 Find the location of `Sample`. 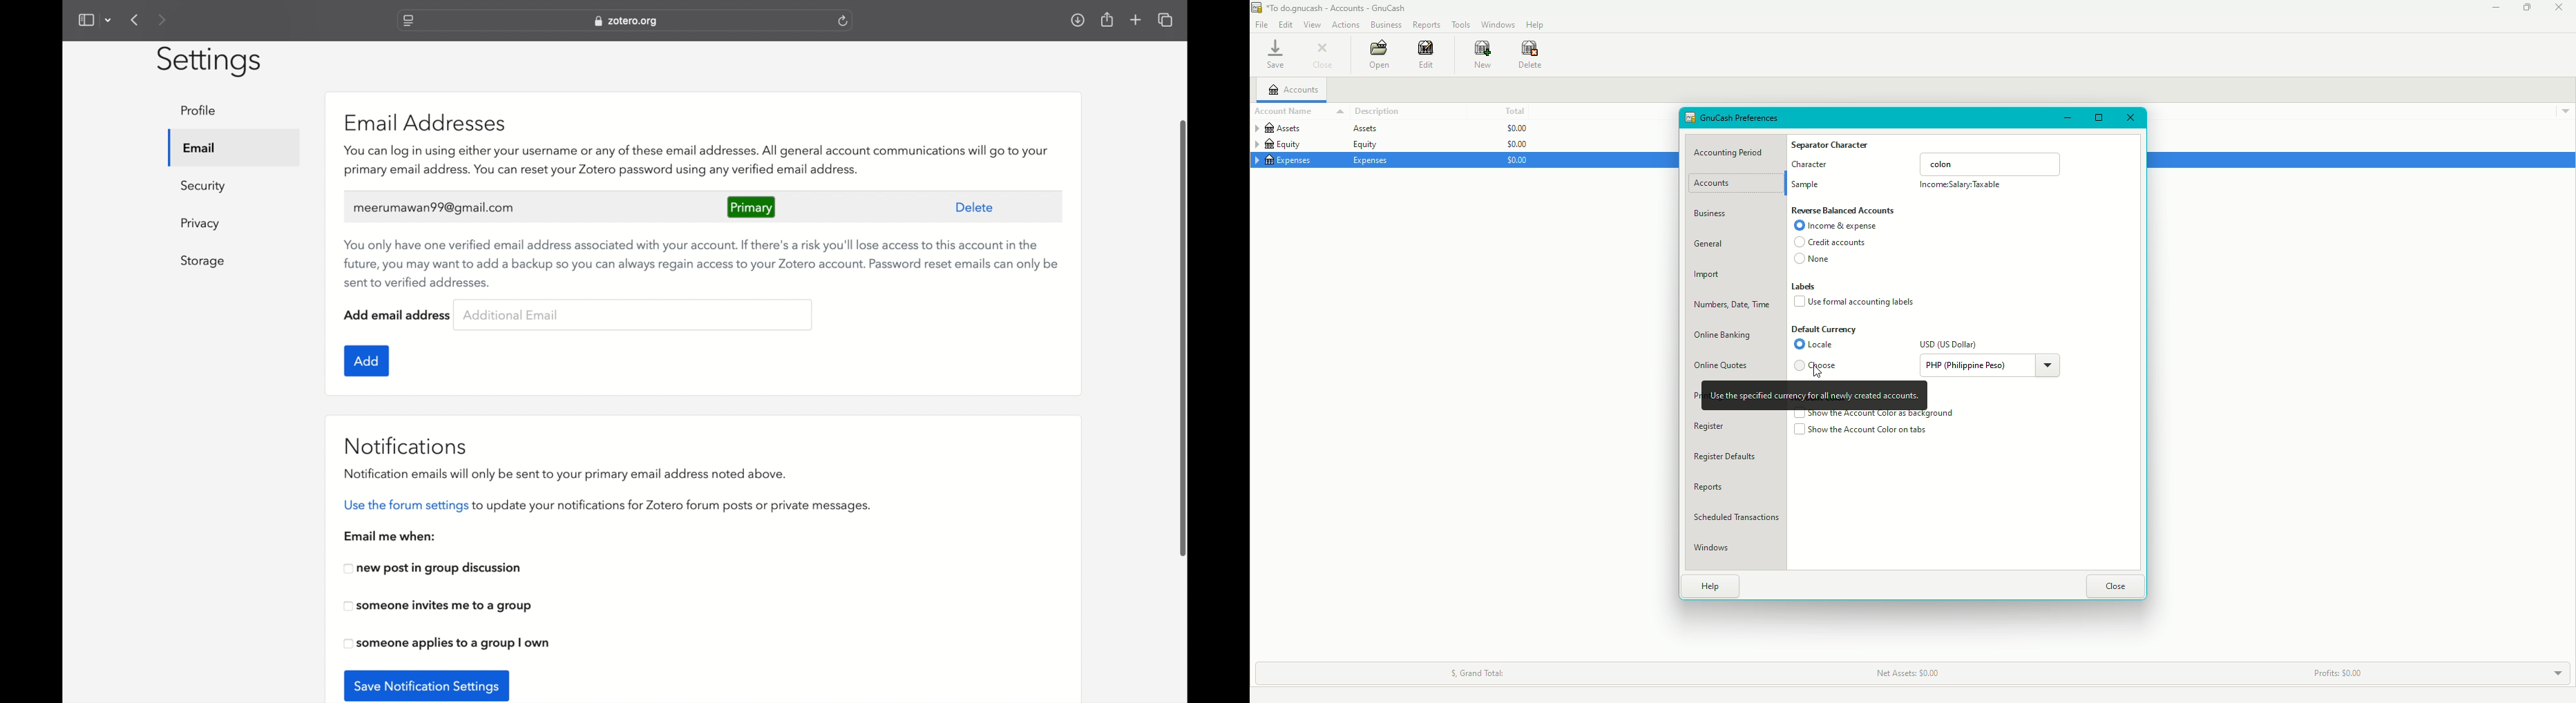

Sample is located at coordinates (1807, 186).